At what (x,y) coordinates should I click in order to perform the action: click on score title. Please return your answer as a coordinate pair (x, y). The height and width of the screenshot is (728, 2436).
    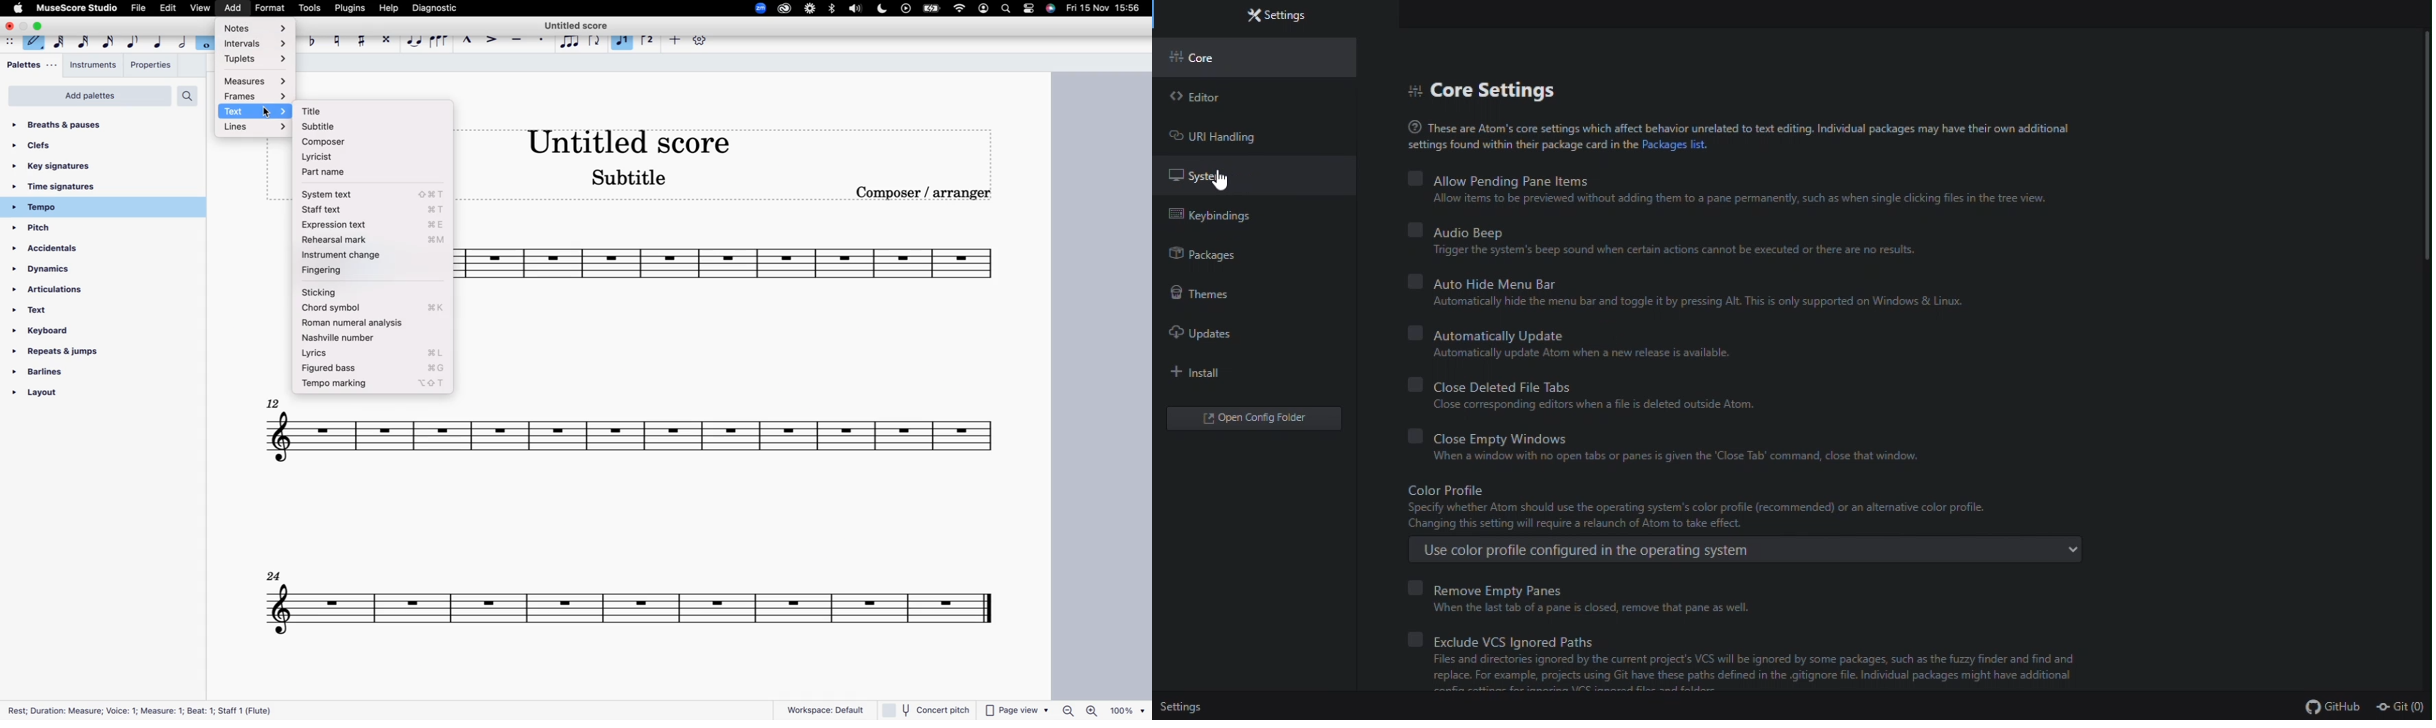
    Looking at the image, I should click on (631, 141).